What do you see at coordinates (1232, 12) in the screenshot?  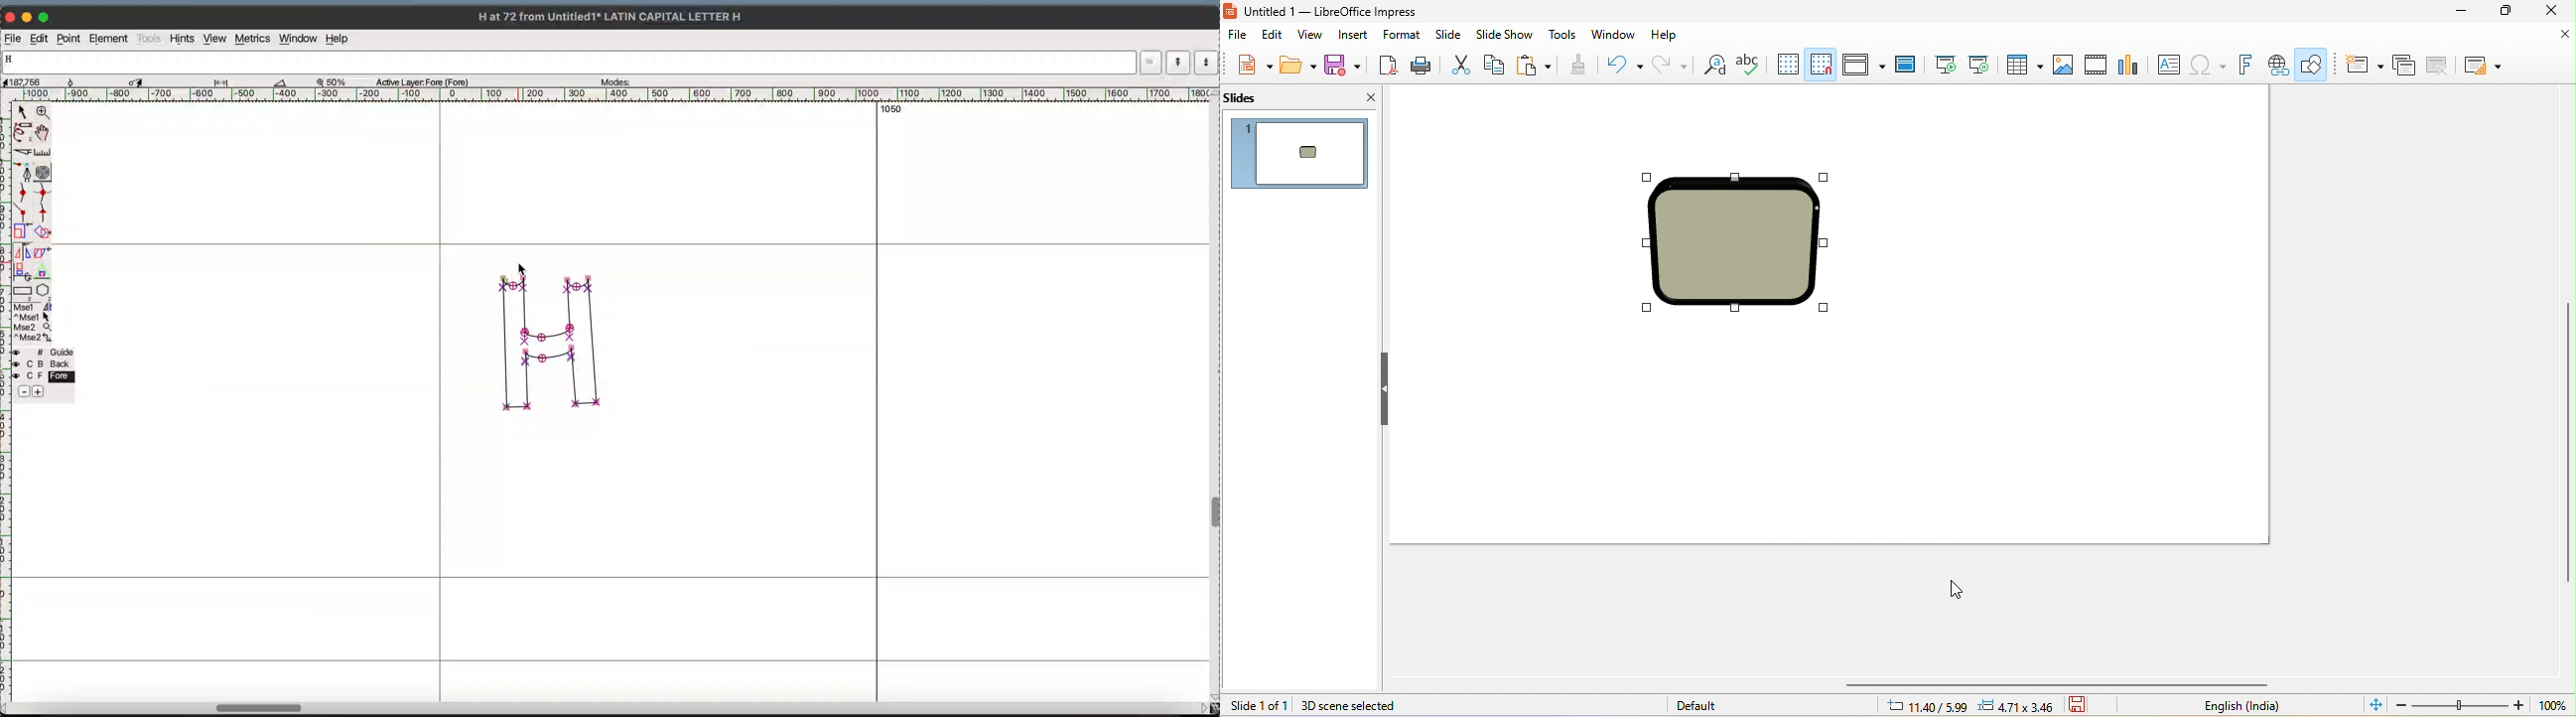 I see `libreoffice impress logo` at bounding box center [1232, 12].